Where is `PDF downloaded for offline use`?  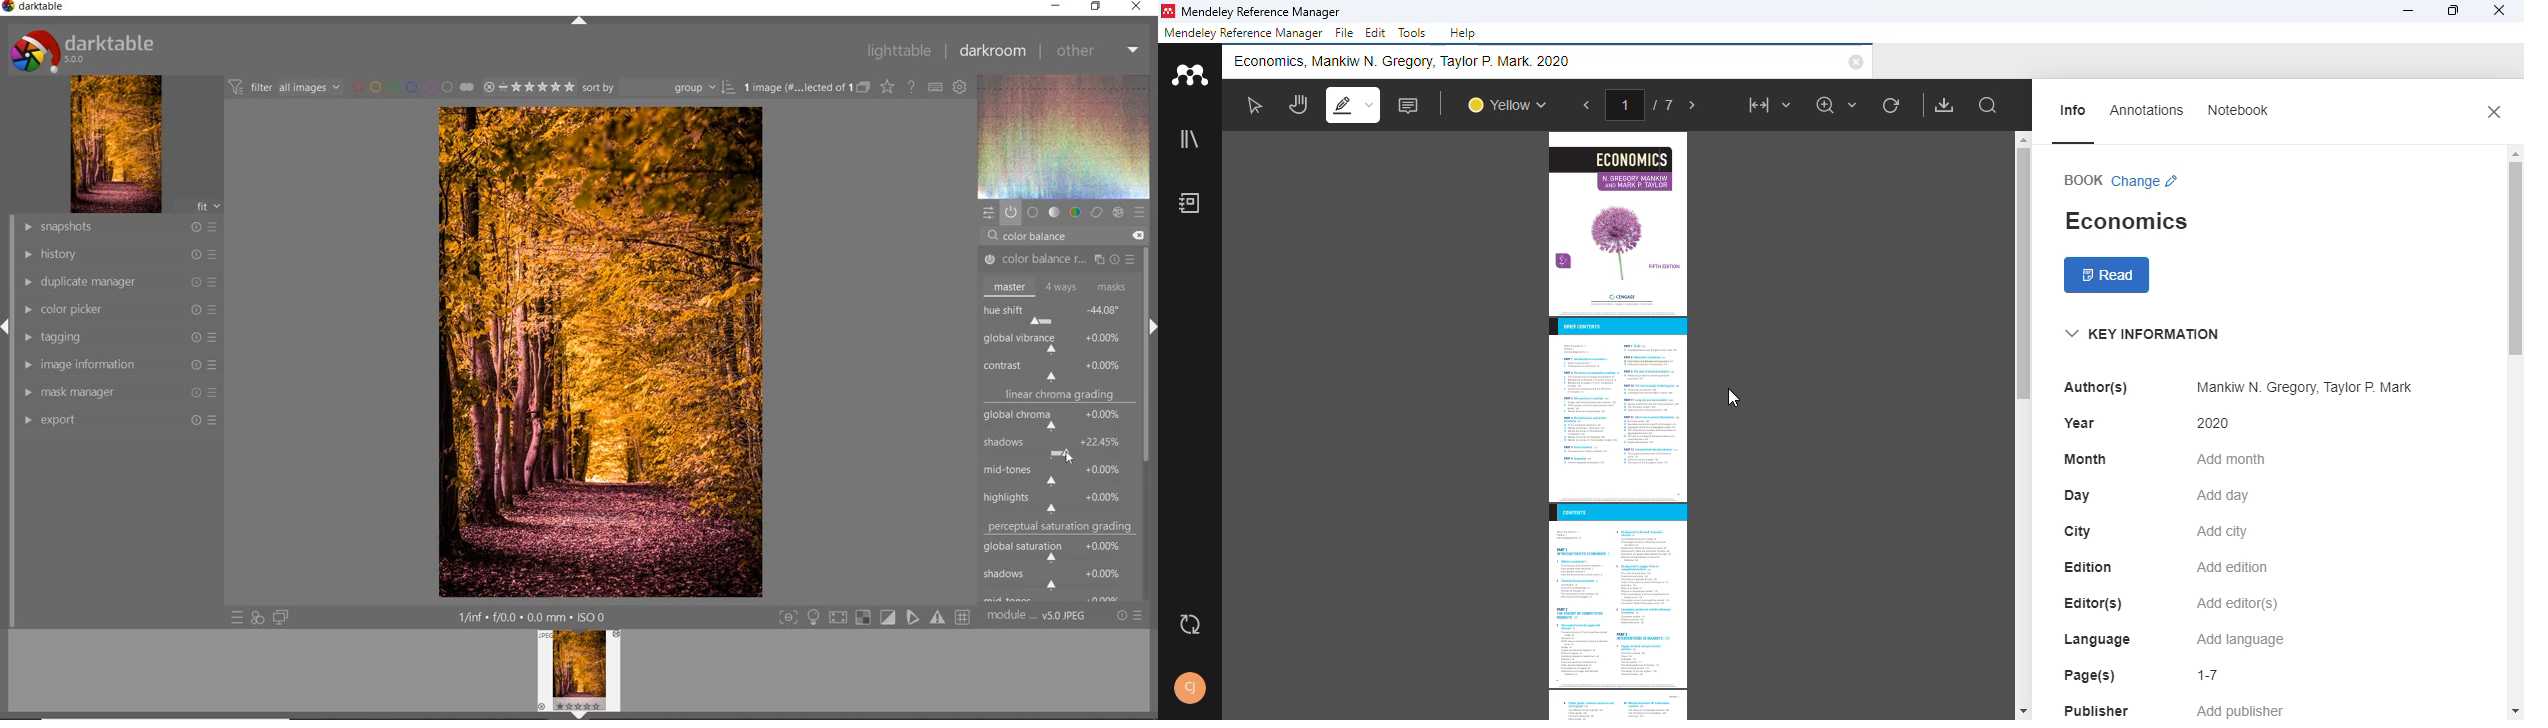 PDF downloaded for offline use is located at coordinates (1617, 425).